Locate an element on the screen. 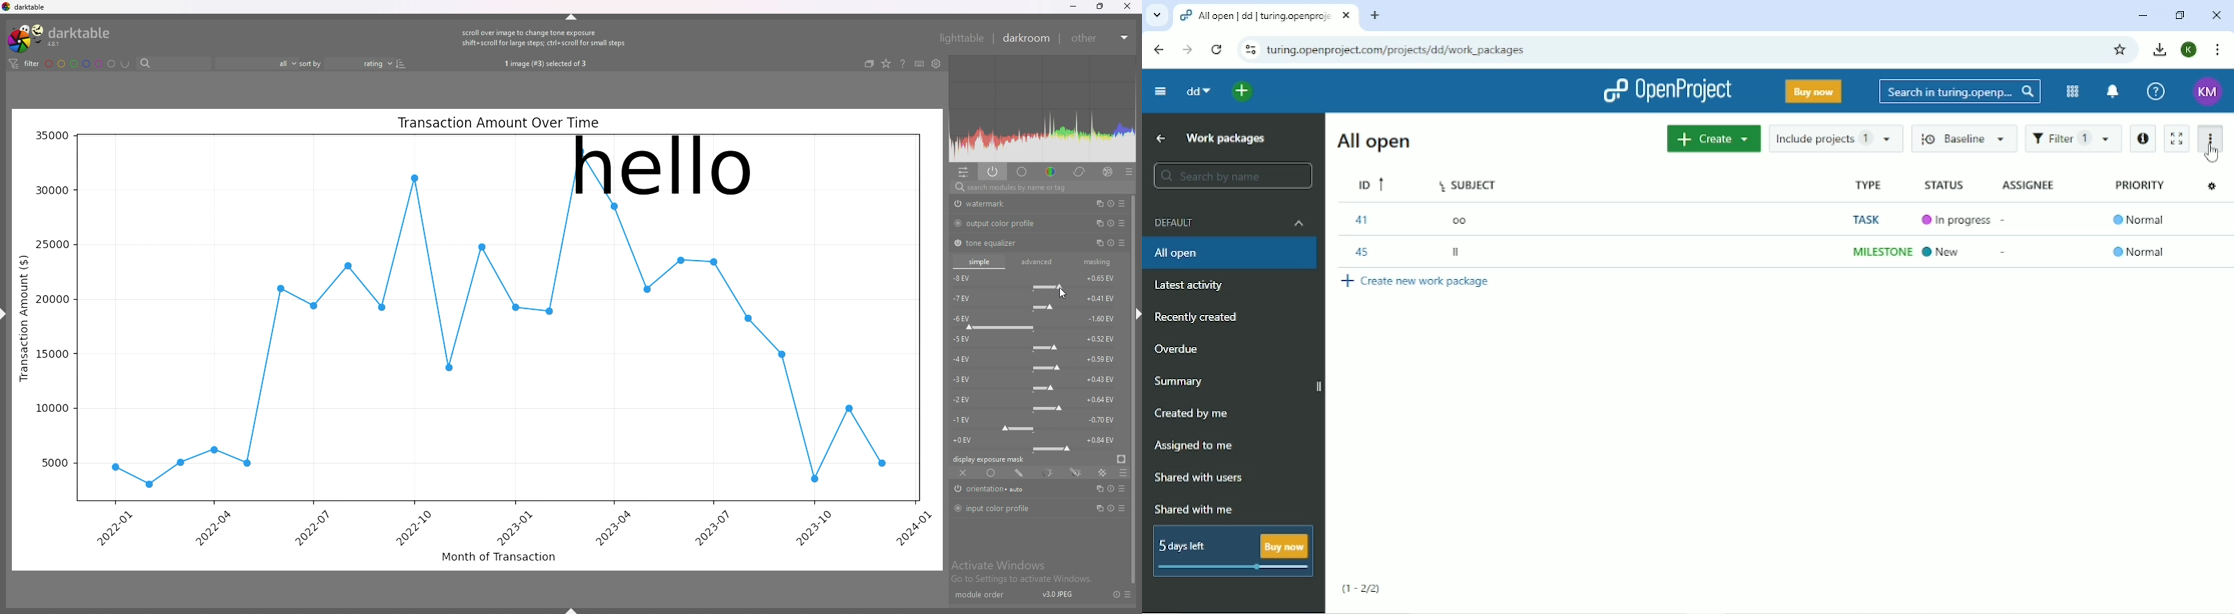  2022-10 is located at coordinates (412, 527).